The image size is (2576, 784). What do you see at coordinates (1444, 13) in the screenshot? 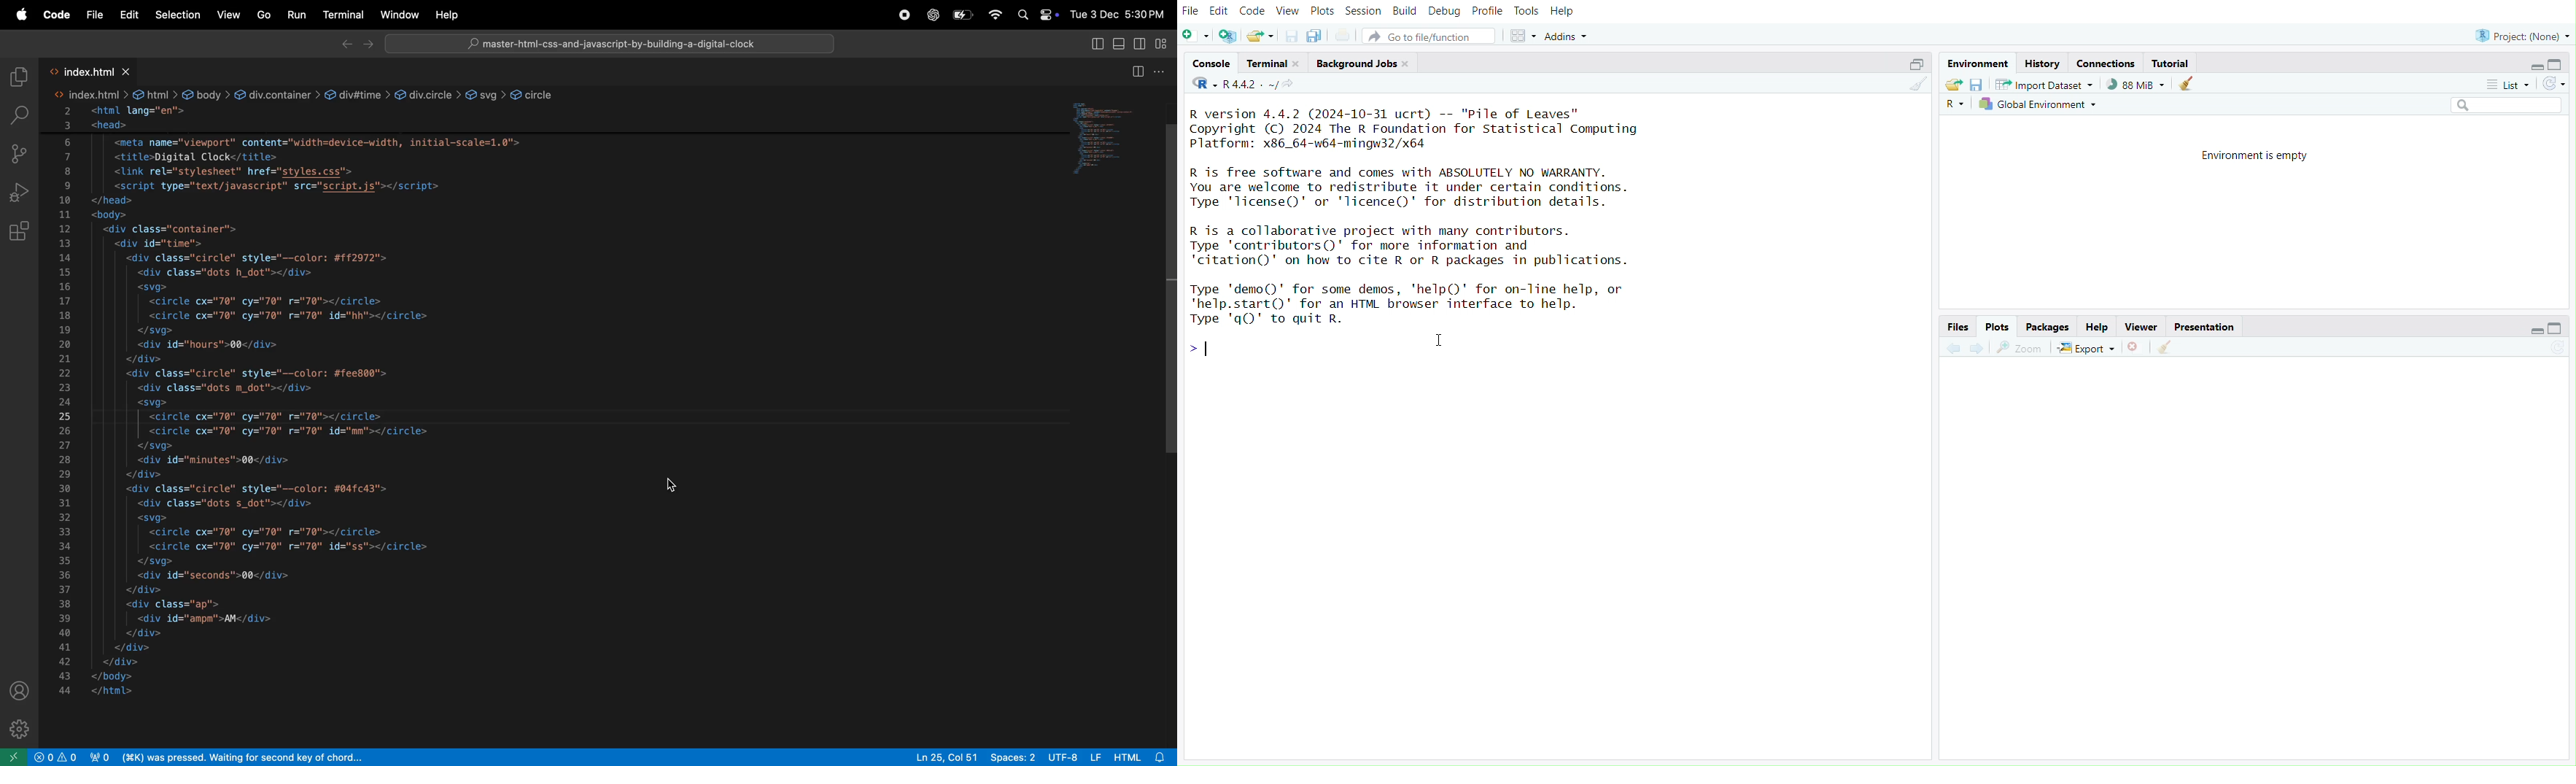
I see `Debug` at bounding box center [1444, 13].